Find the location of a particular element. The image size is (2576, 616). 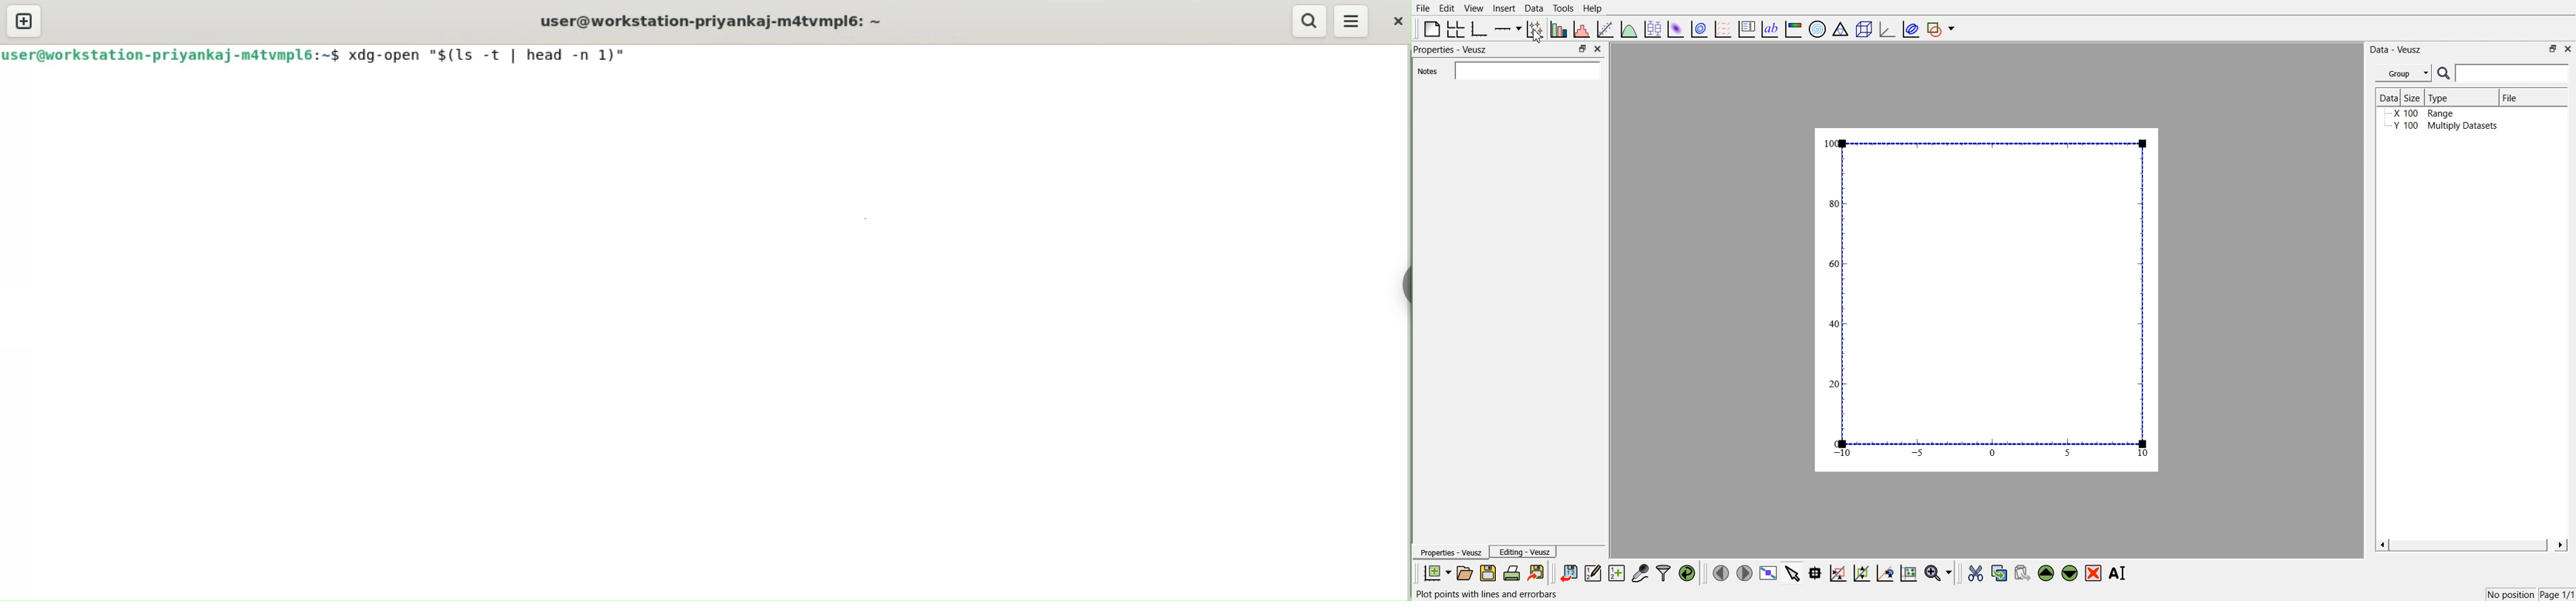

Insert is located at coordinates (1503, 8).